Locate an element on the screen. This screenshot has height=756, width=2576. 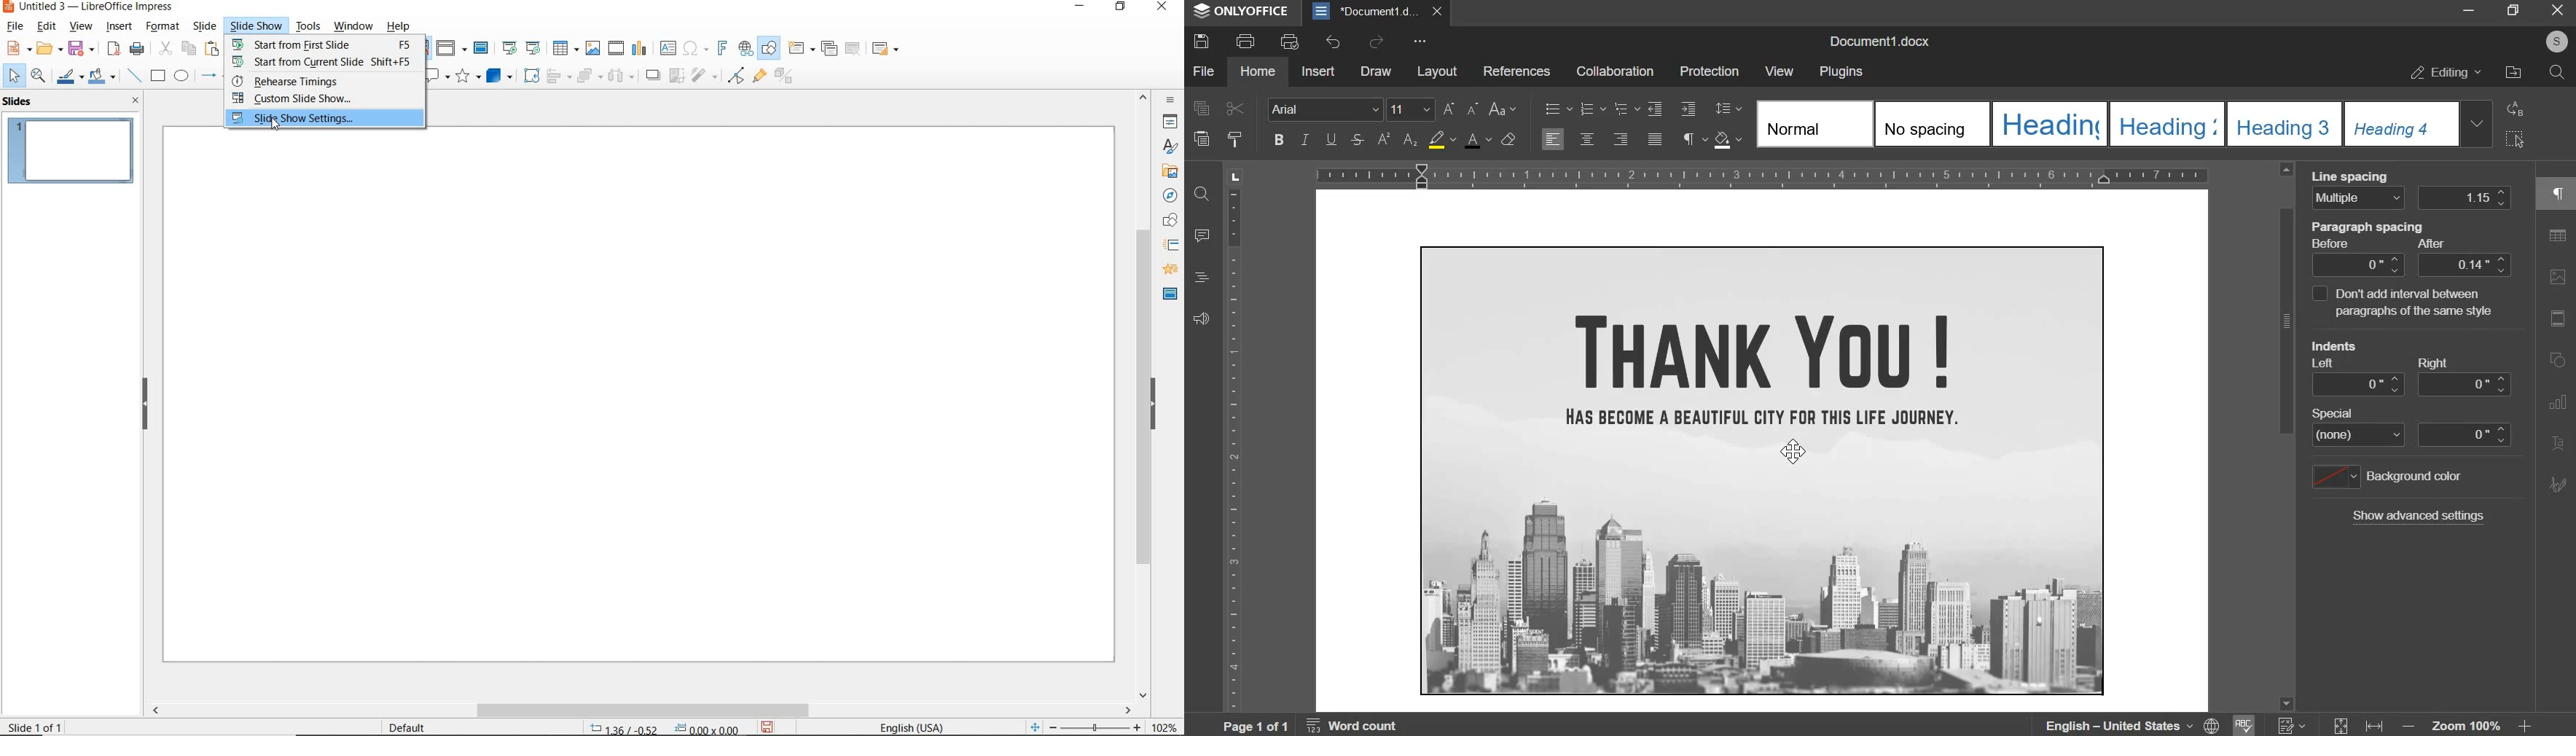
SIDEBAR SETTINGS is located at coordinates (1170, 101).